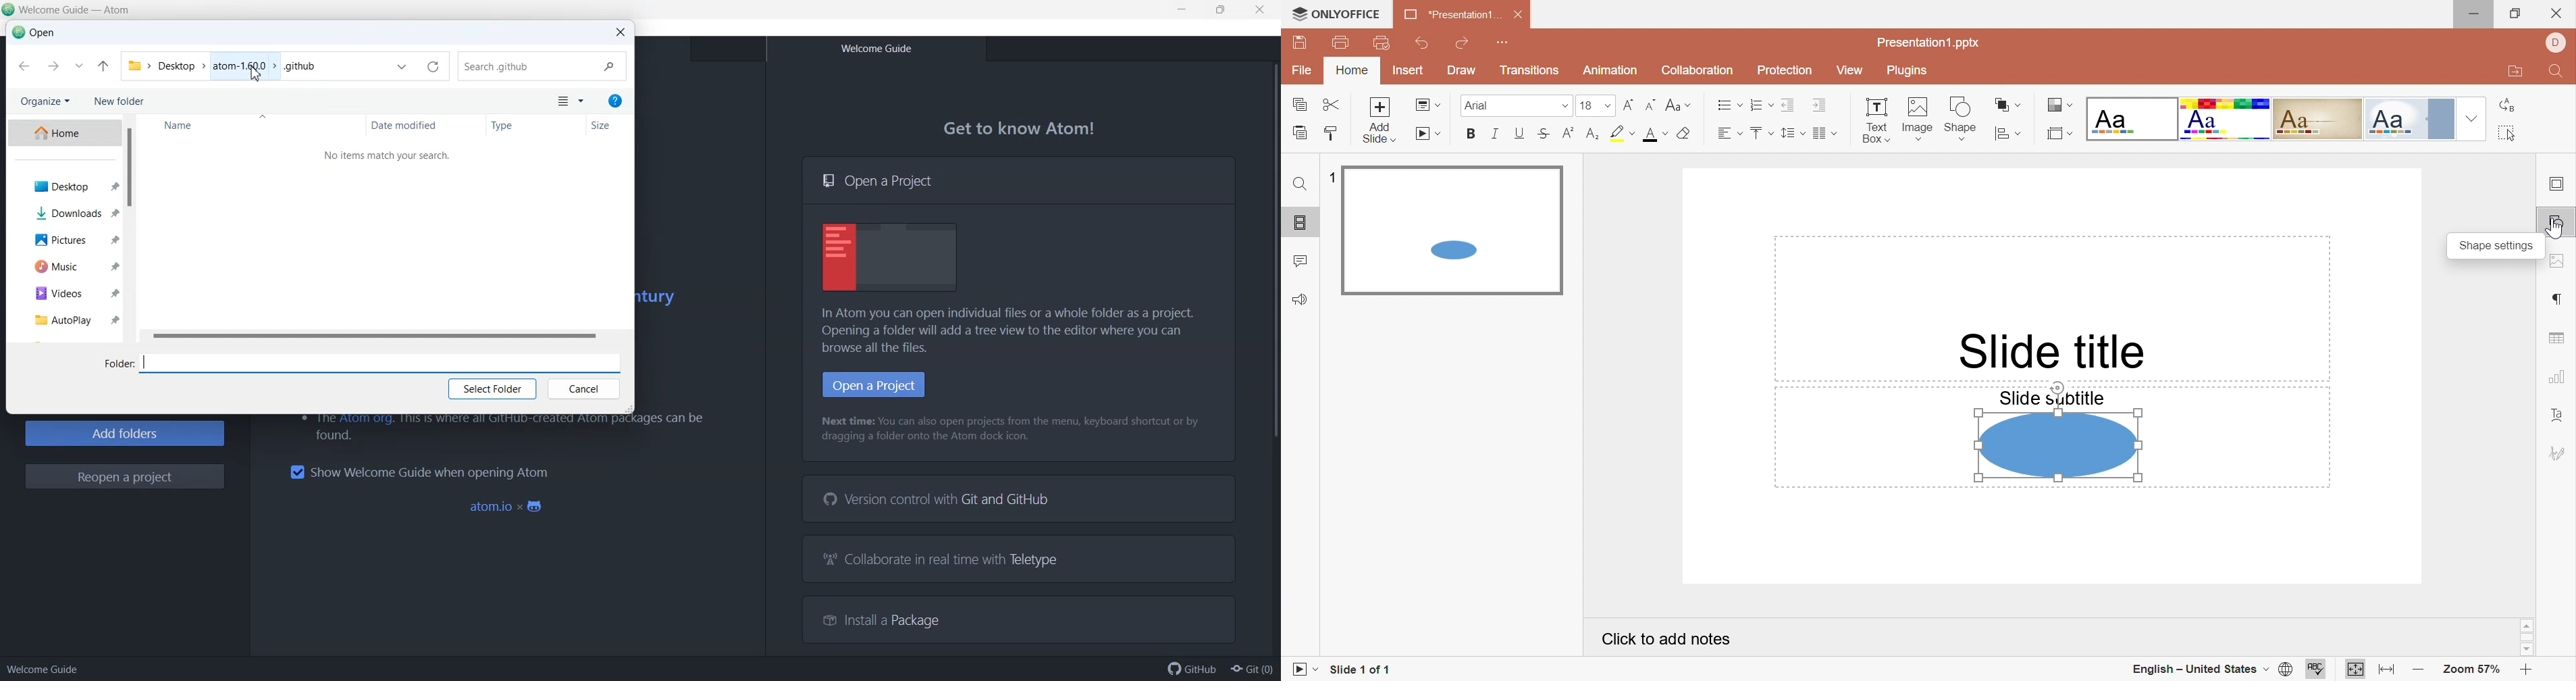  What do you see at coordinates (2053, 353) in the screenshot?
I see `Slide title` at bounding box center [2053, 353].